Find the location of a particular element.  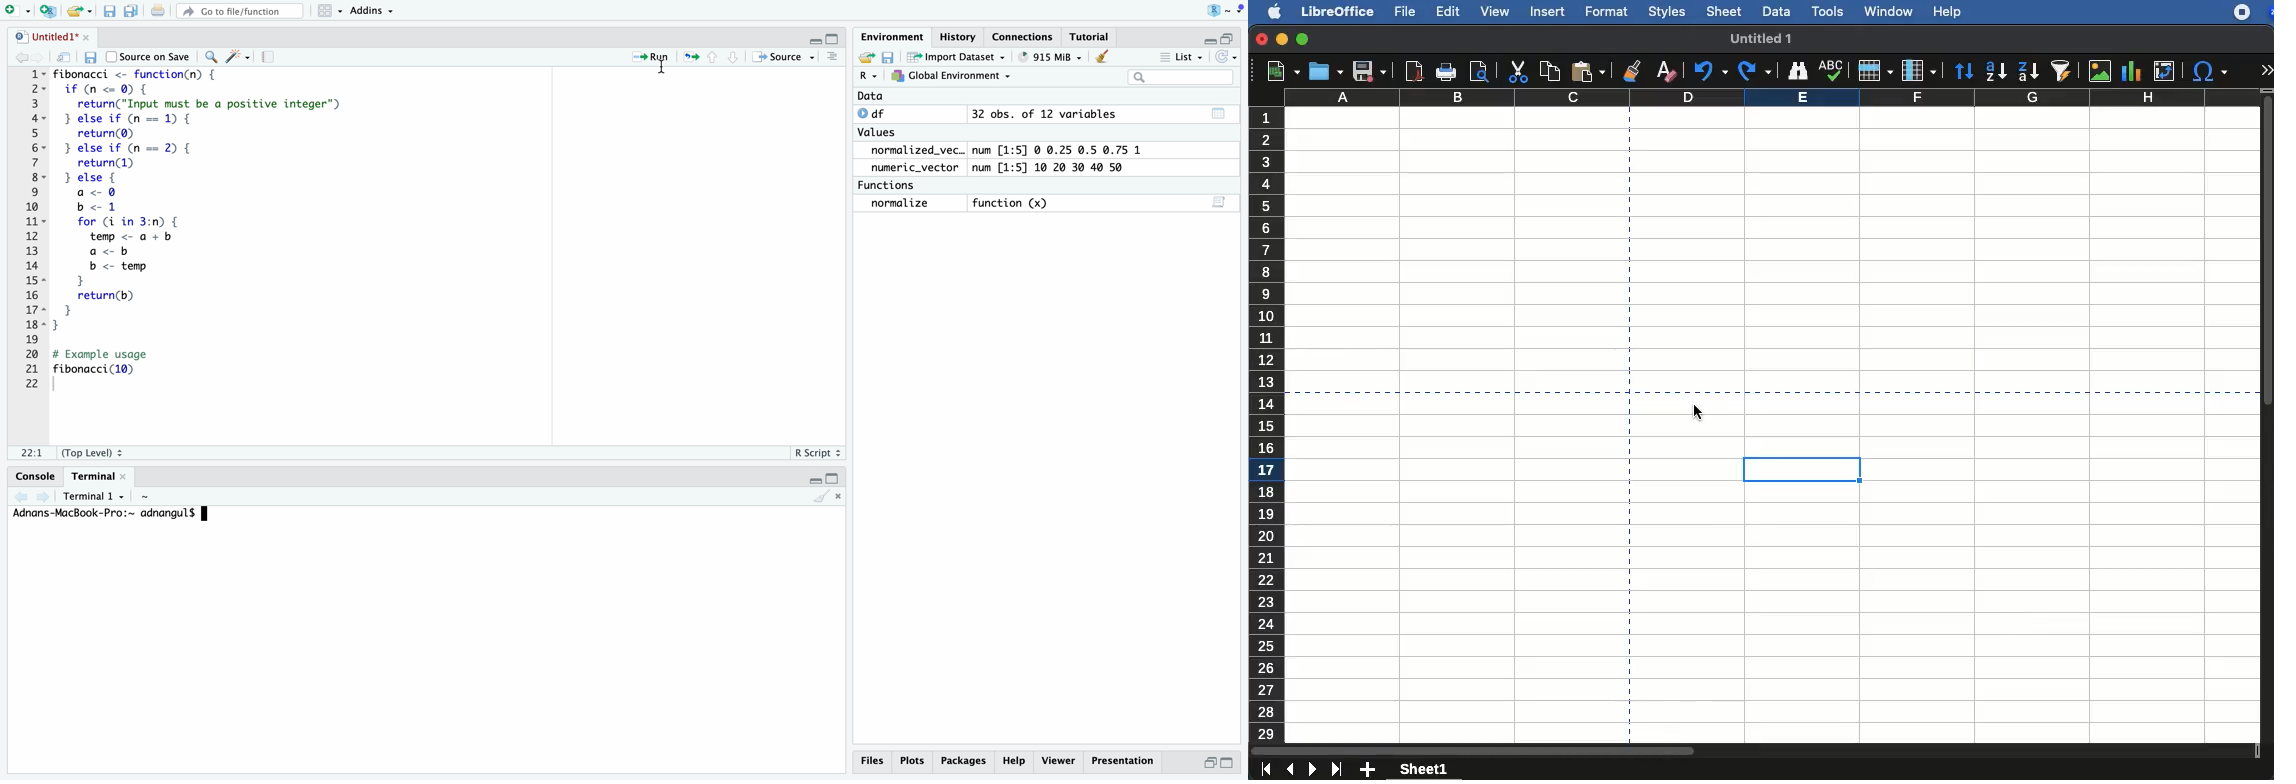

select language is located at coordinates (868, 76).